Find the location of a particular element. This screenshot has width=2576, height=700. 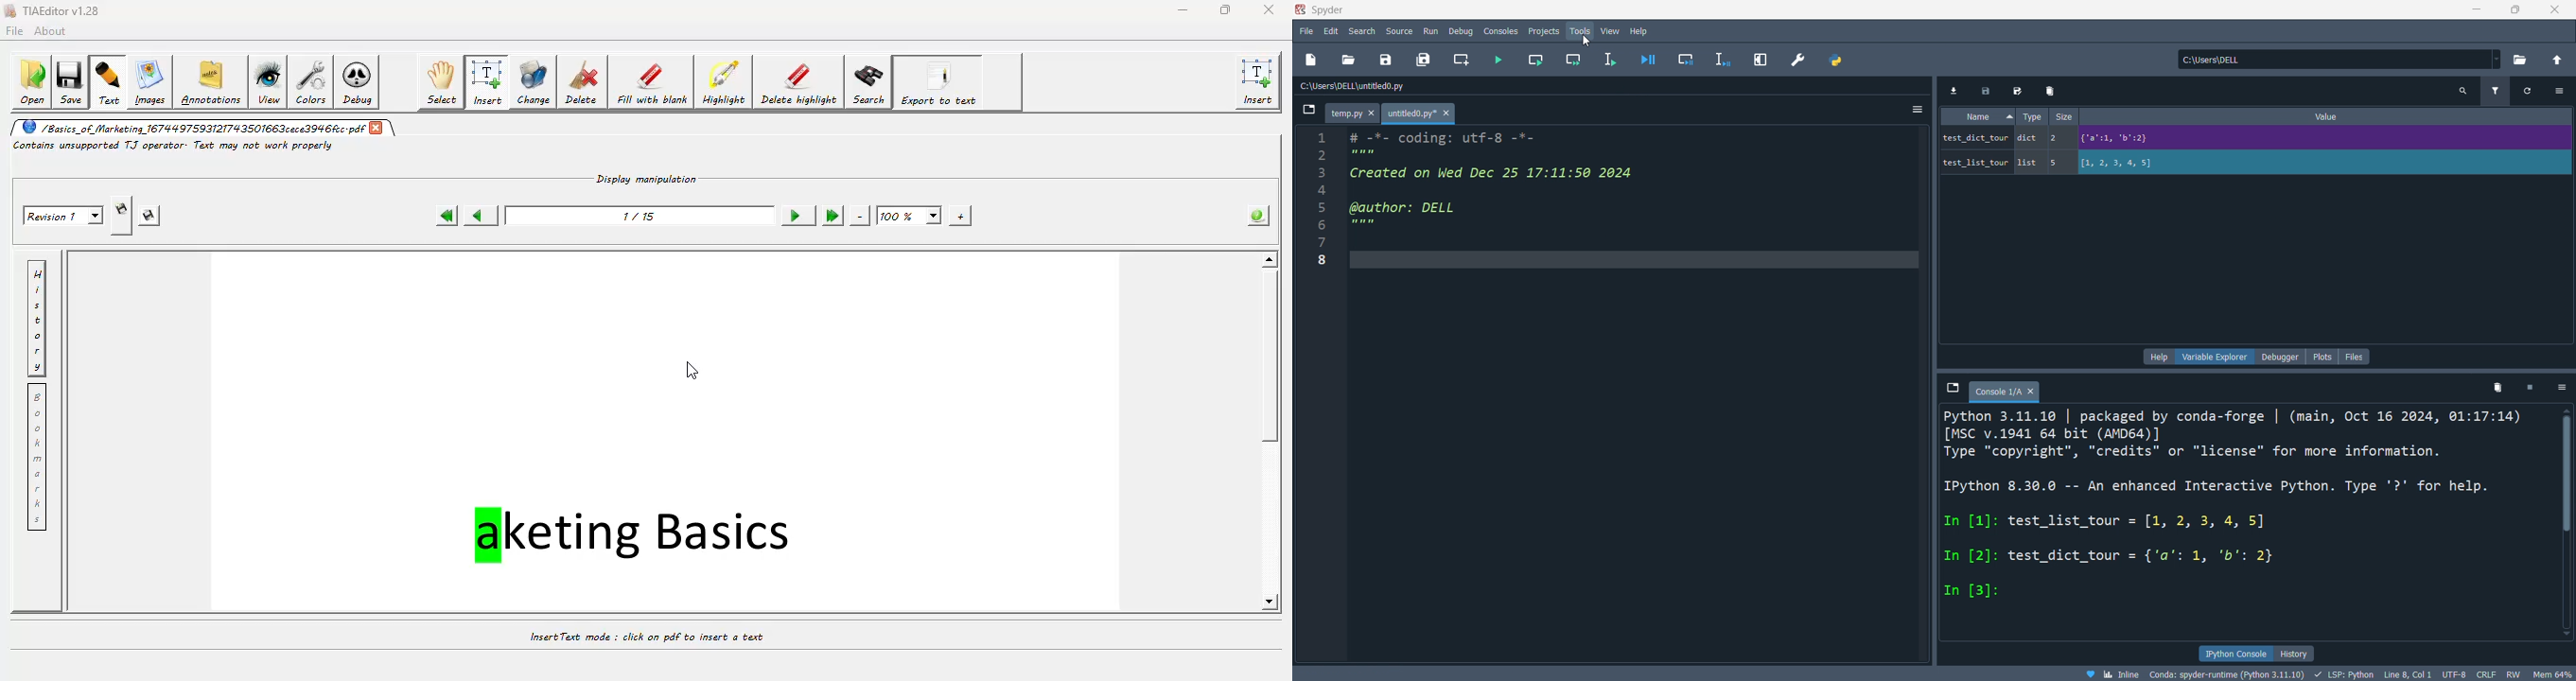

filter variables is located at coordinates (2496, 92).